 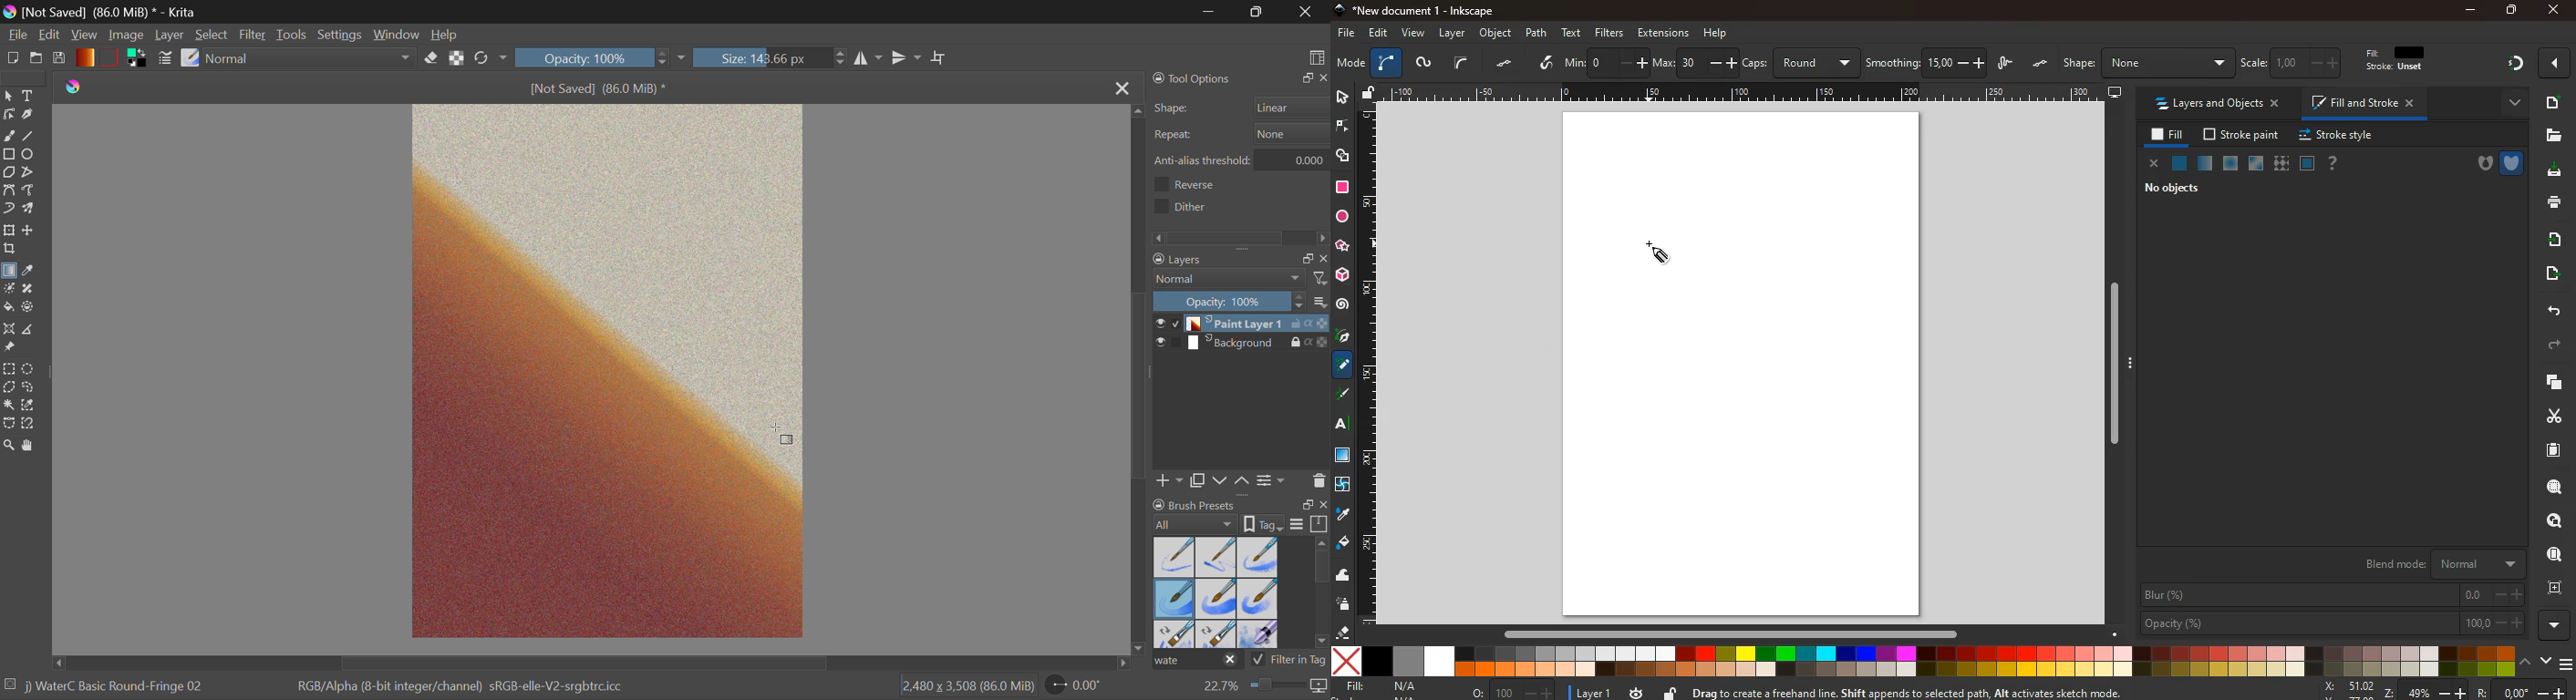 I want to click on Edit Shapes, so click(x=9, y=116).